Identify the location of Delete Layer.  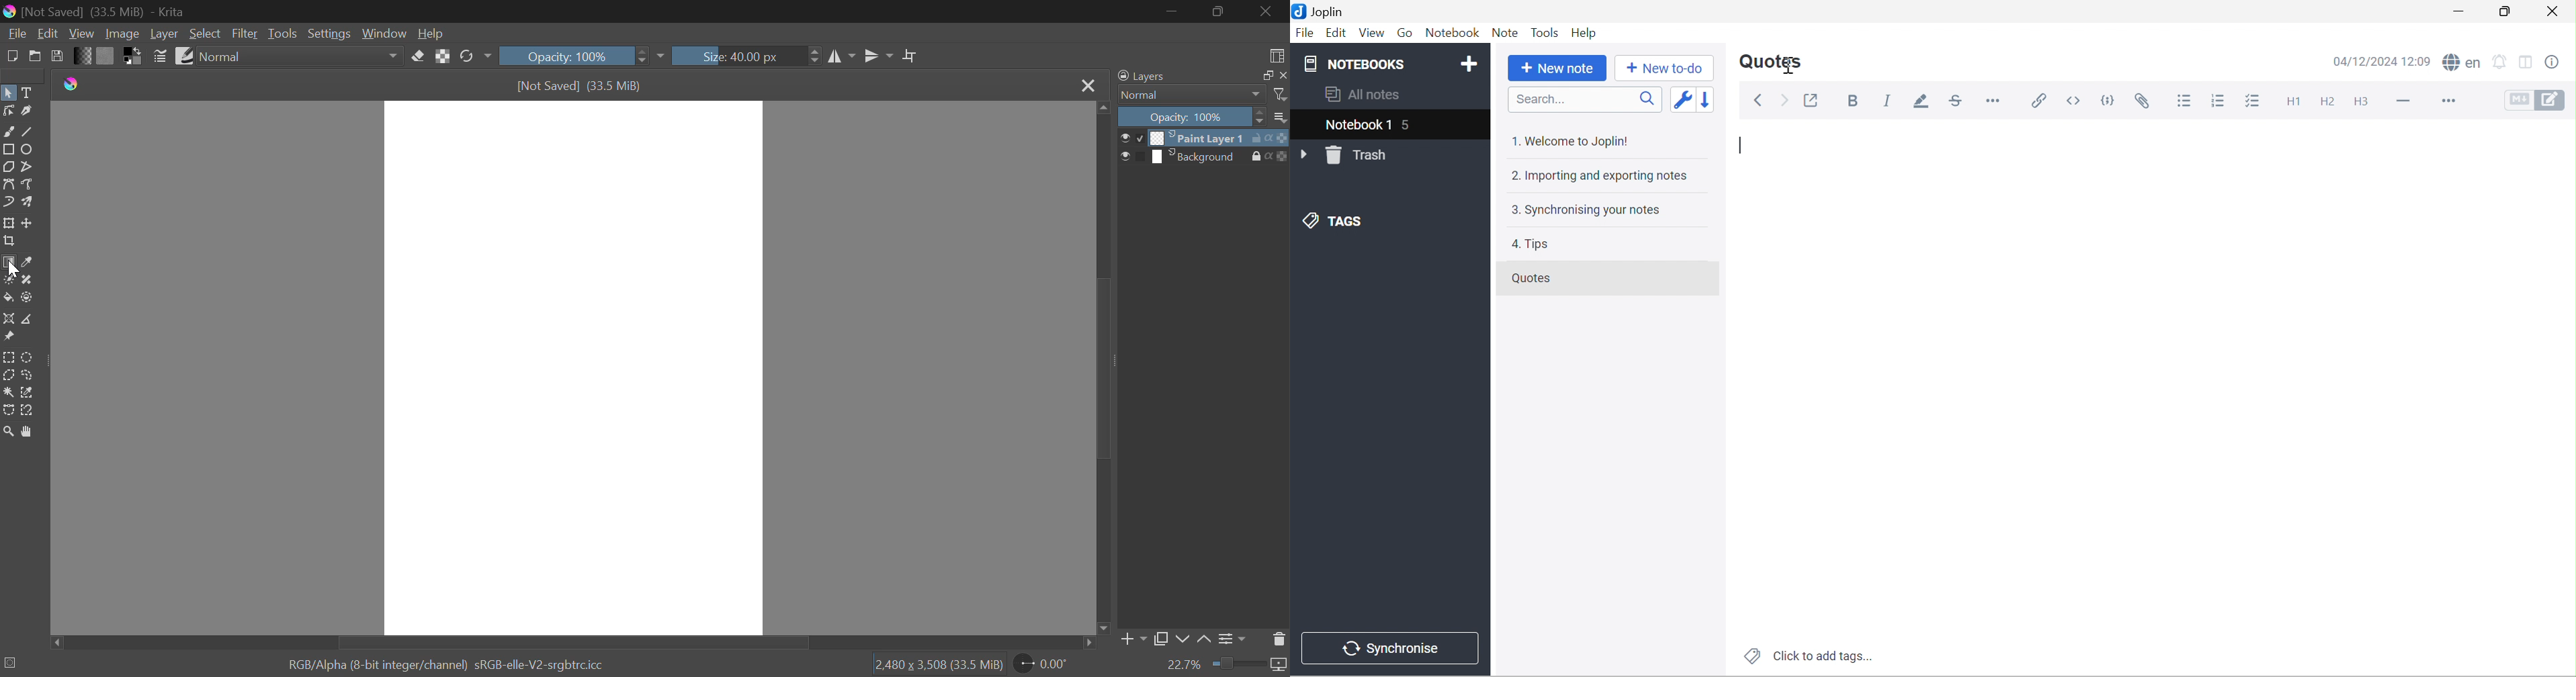
(1279, 638).